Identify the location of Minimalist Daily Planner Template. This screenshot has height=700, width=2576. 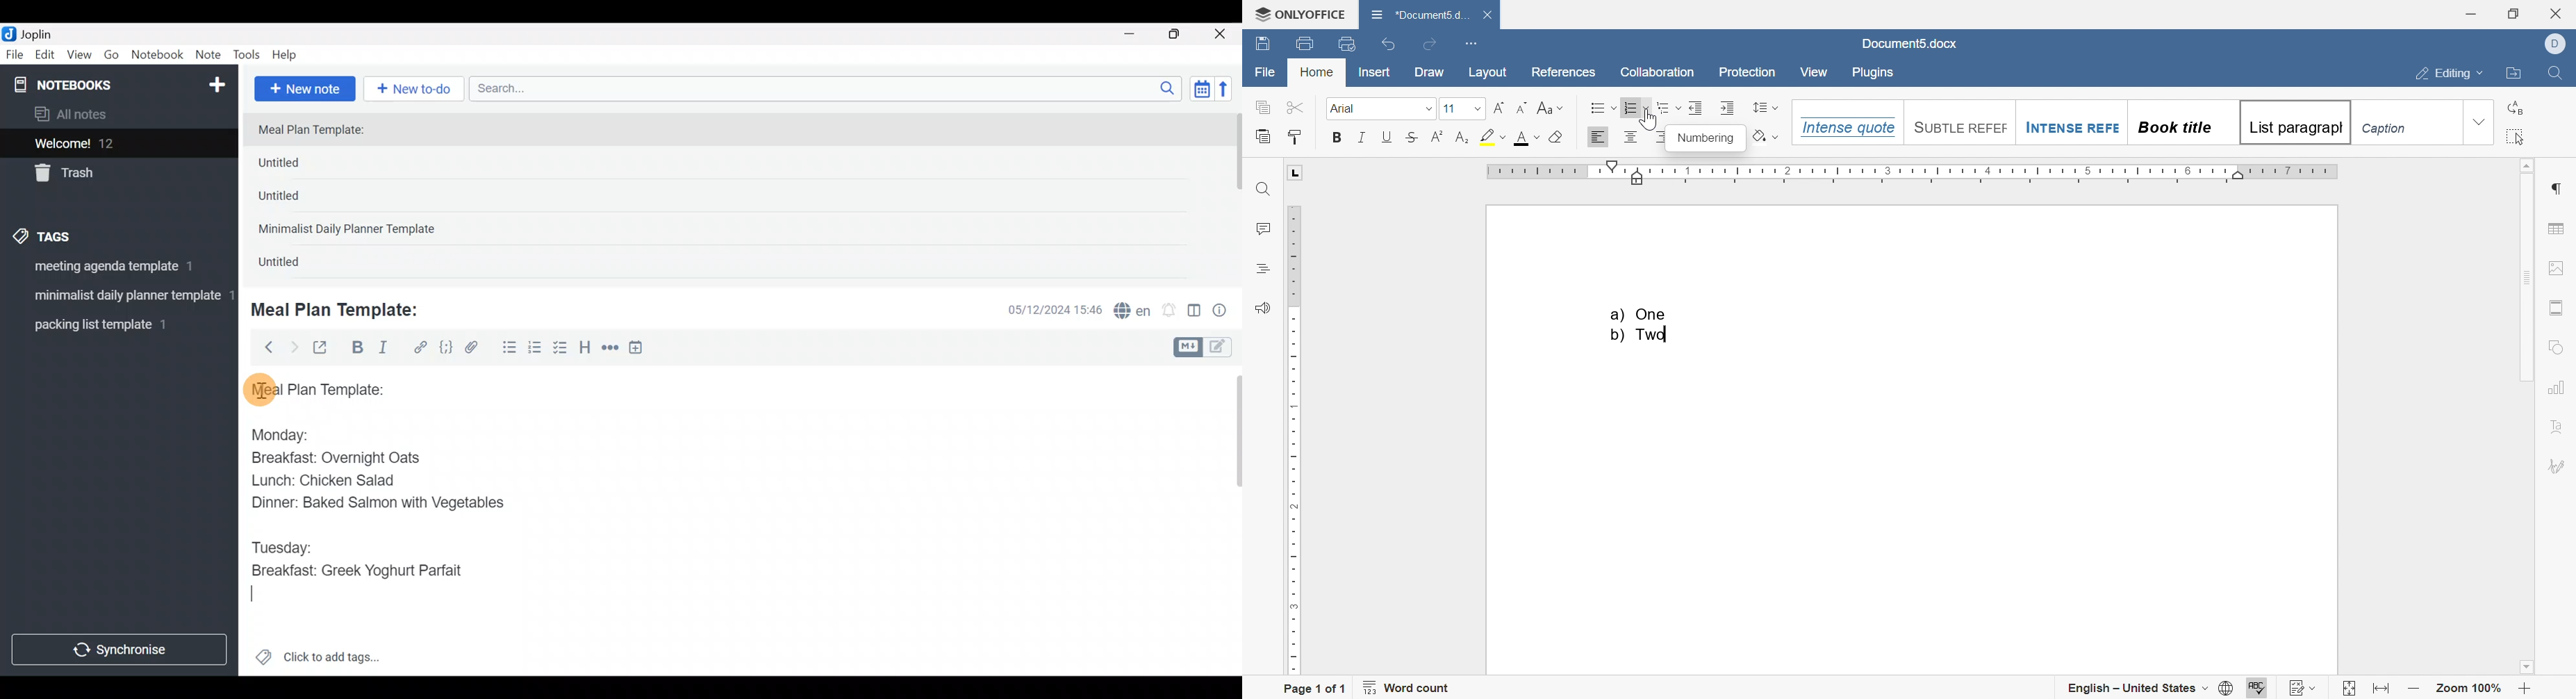
(351, 230).